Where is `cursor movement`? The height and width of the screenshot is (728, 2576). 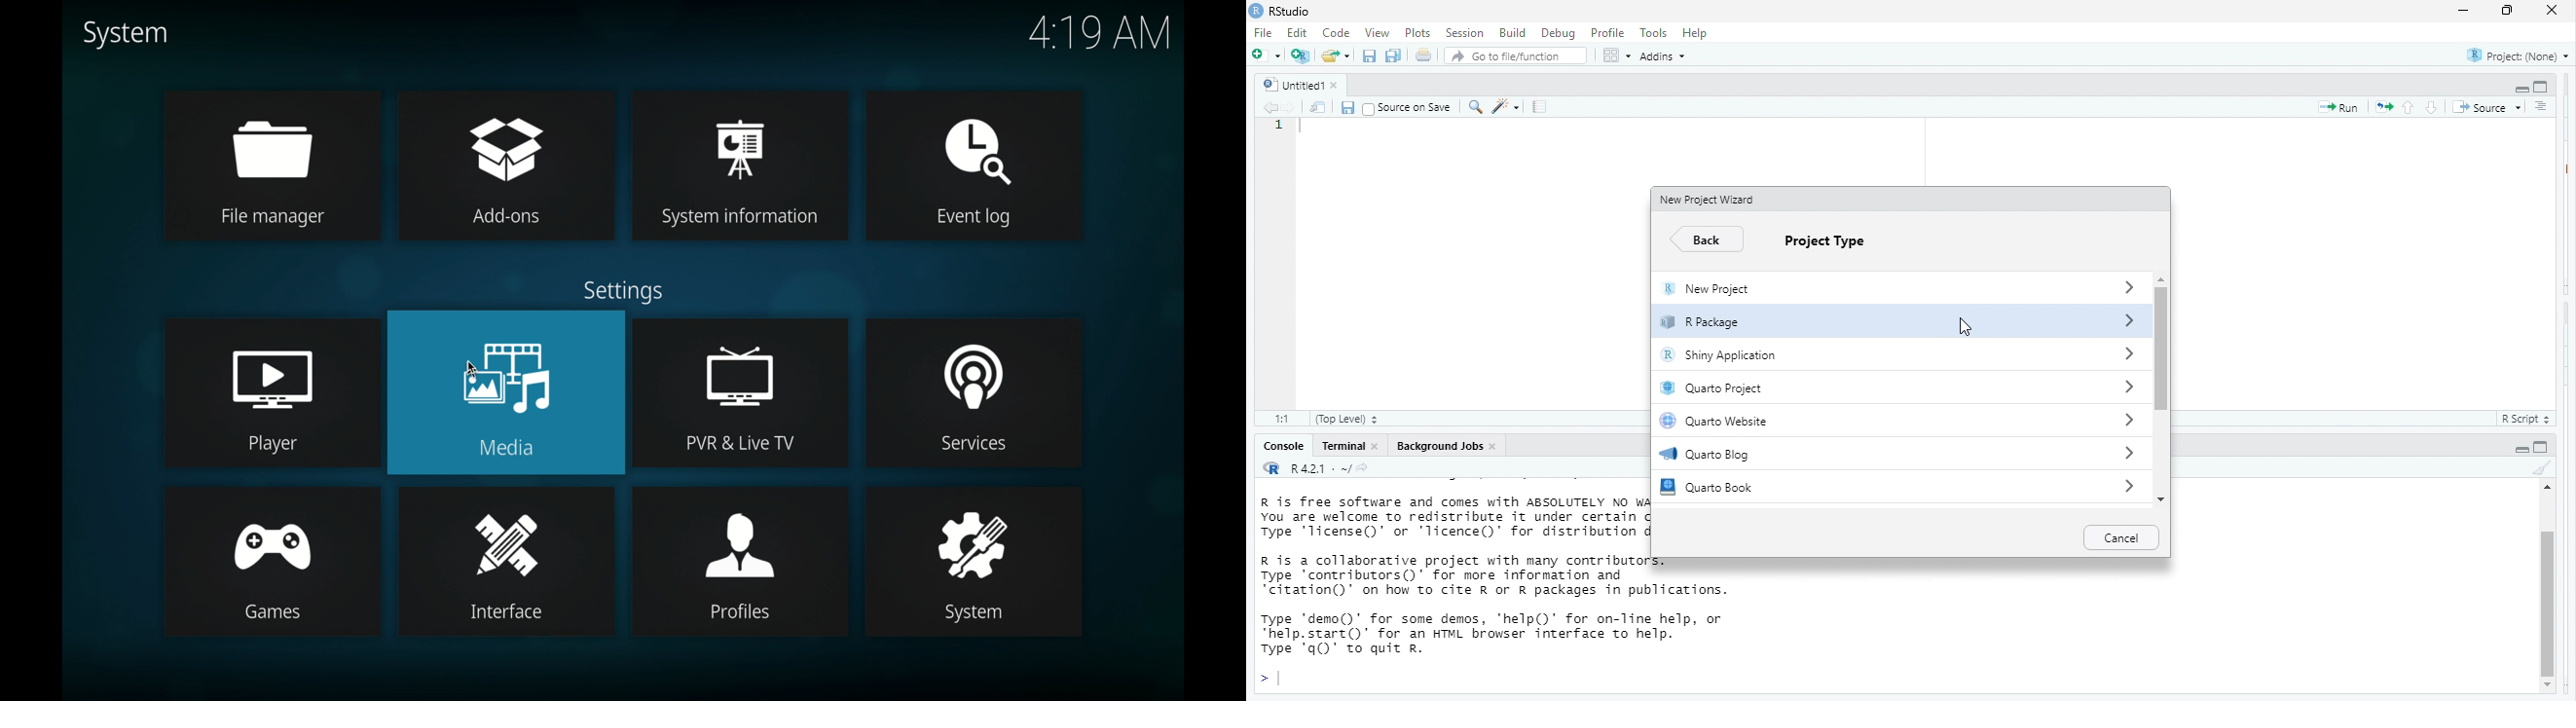
cursor movement is located at coordinates (1964, 325).